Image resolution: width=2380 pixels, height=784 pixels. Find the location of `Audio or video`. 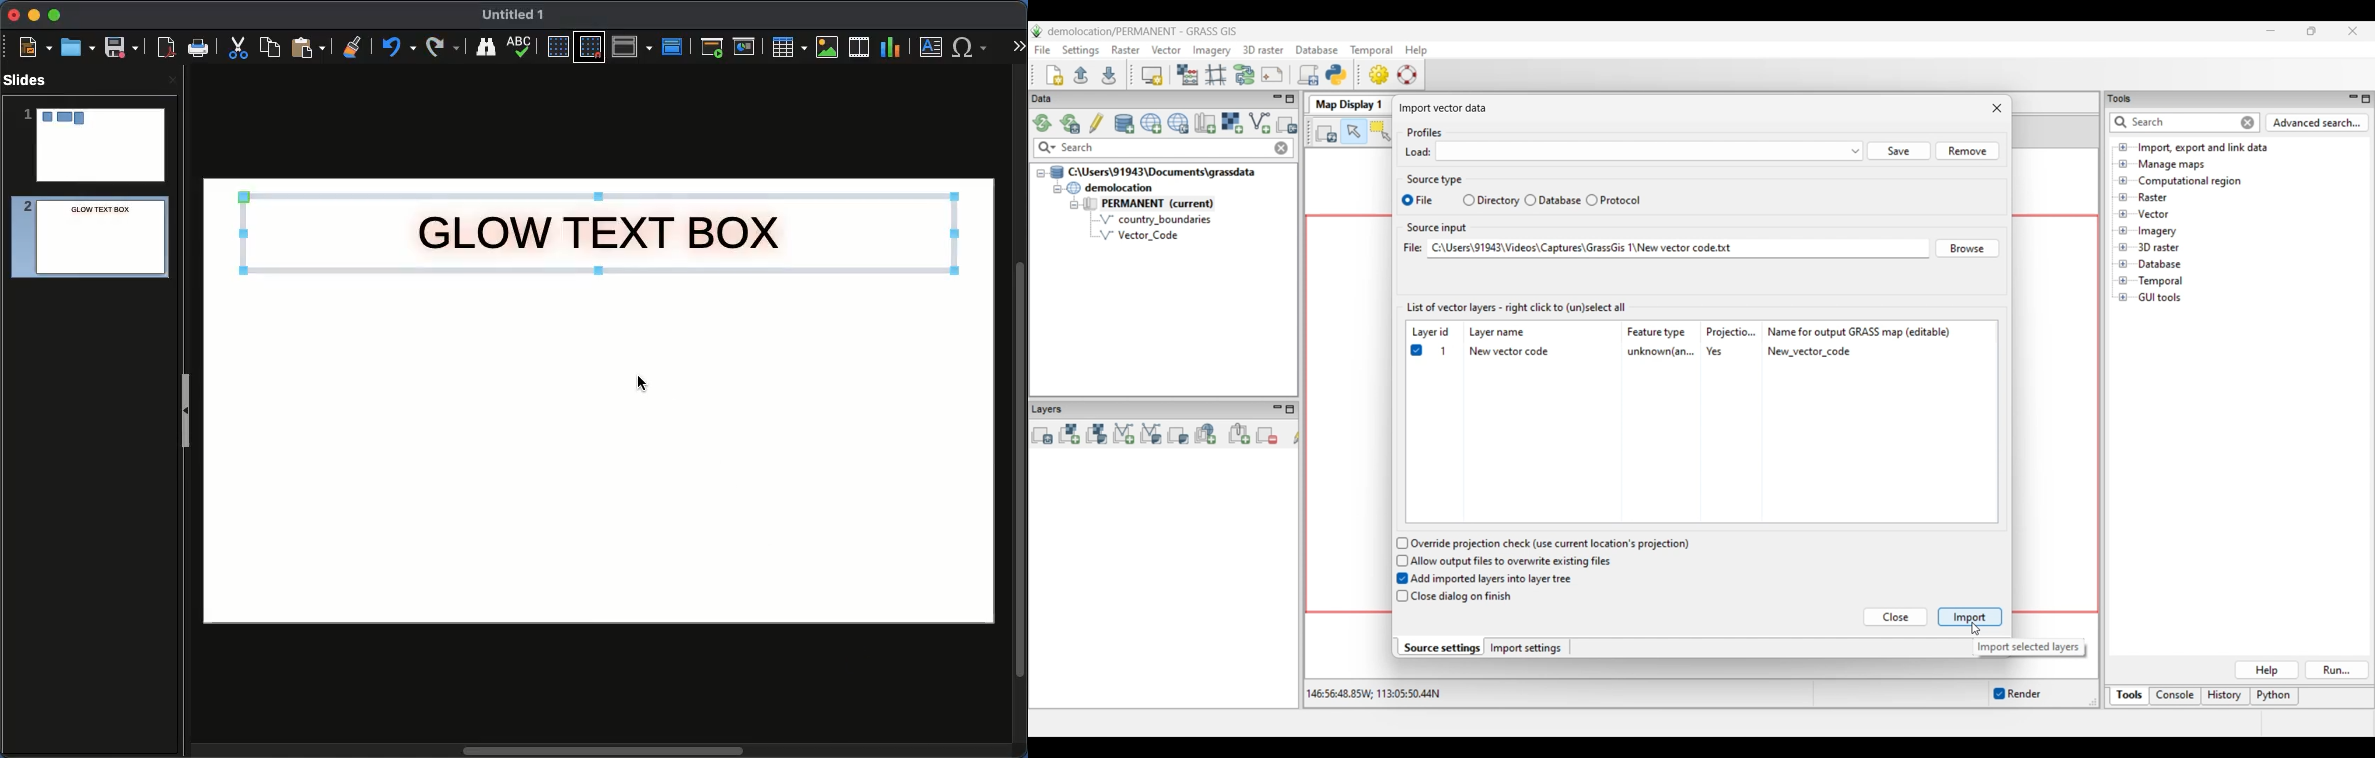

Audio or video is located at coordinates (860, 47).